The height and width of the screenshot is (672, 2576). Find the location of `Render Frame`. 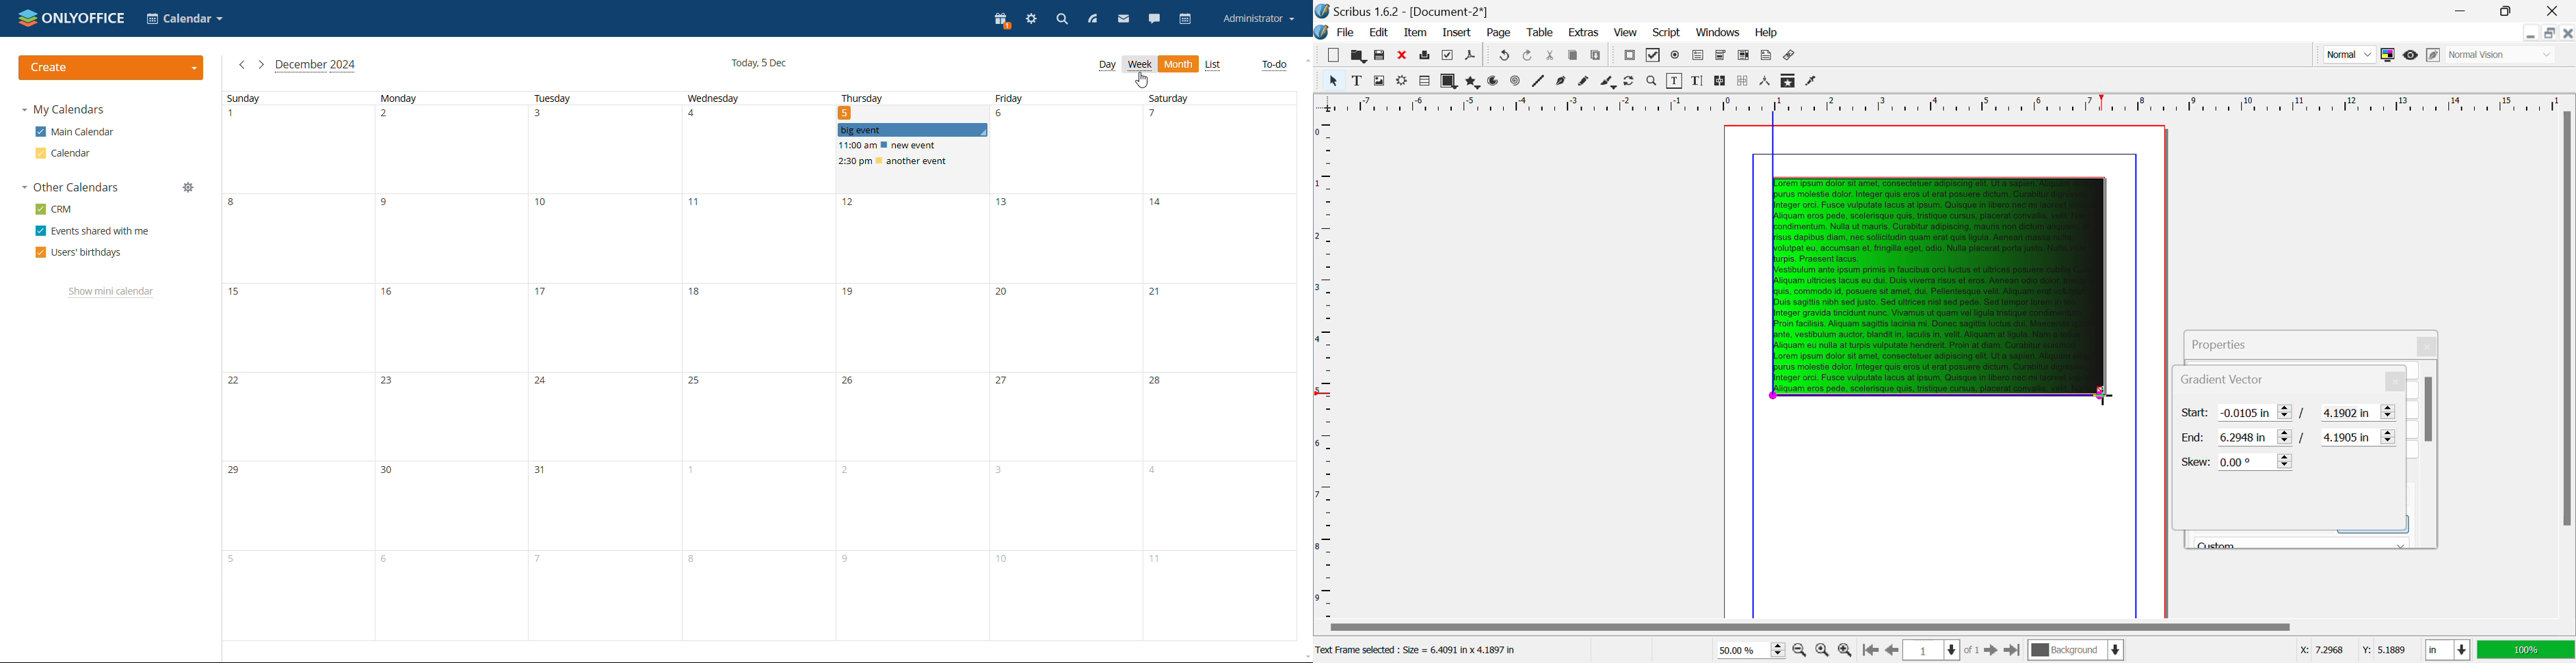

Render Frame is located at coordinates (1401, 82).